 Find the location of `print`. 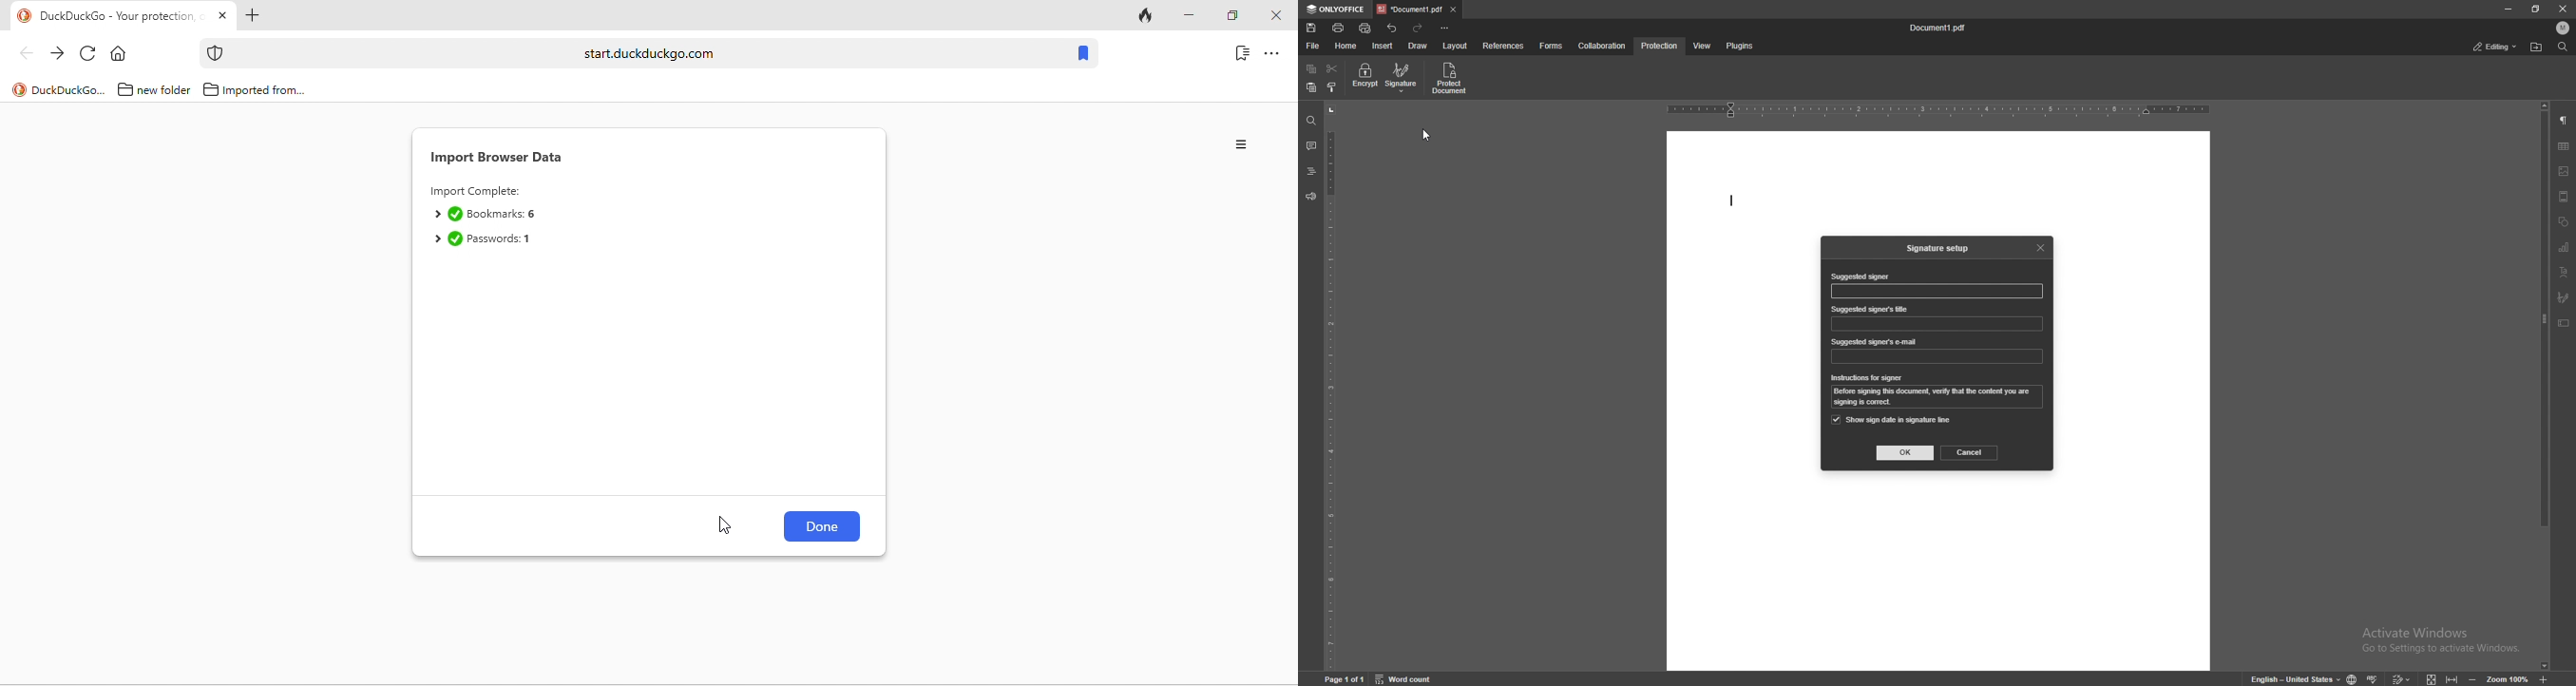

print is located at coordinates (1339, 27).